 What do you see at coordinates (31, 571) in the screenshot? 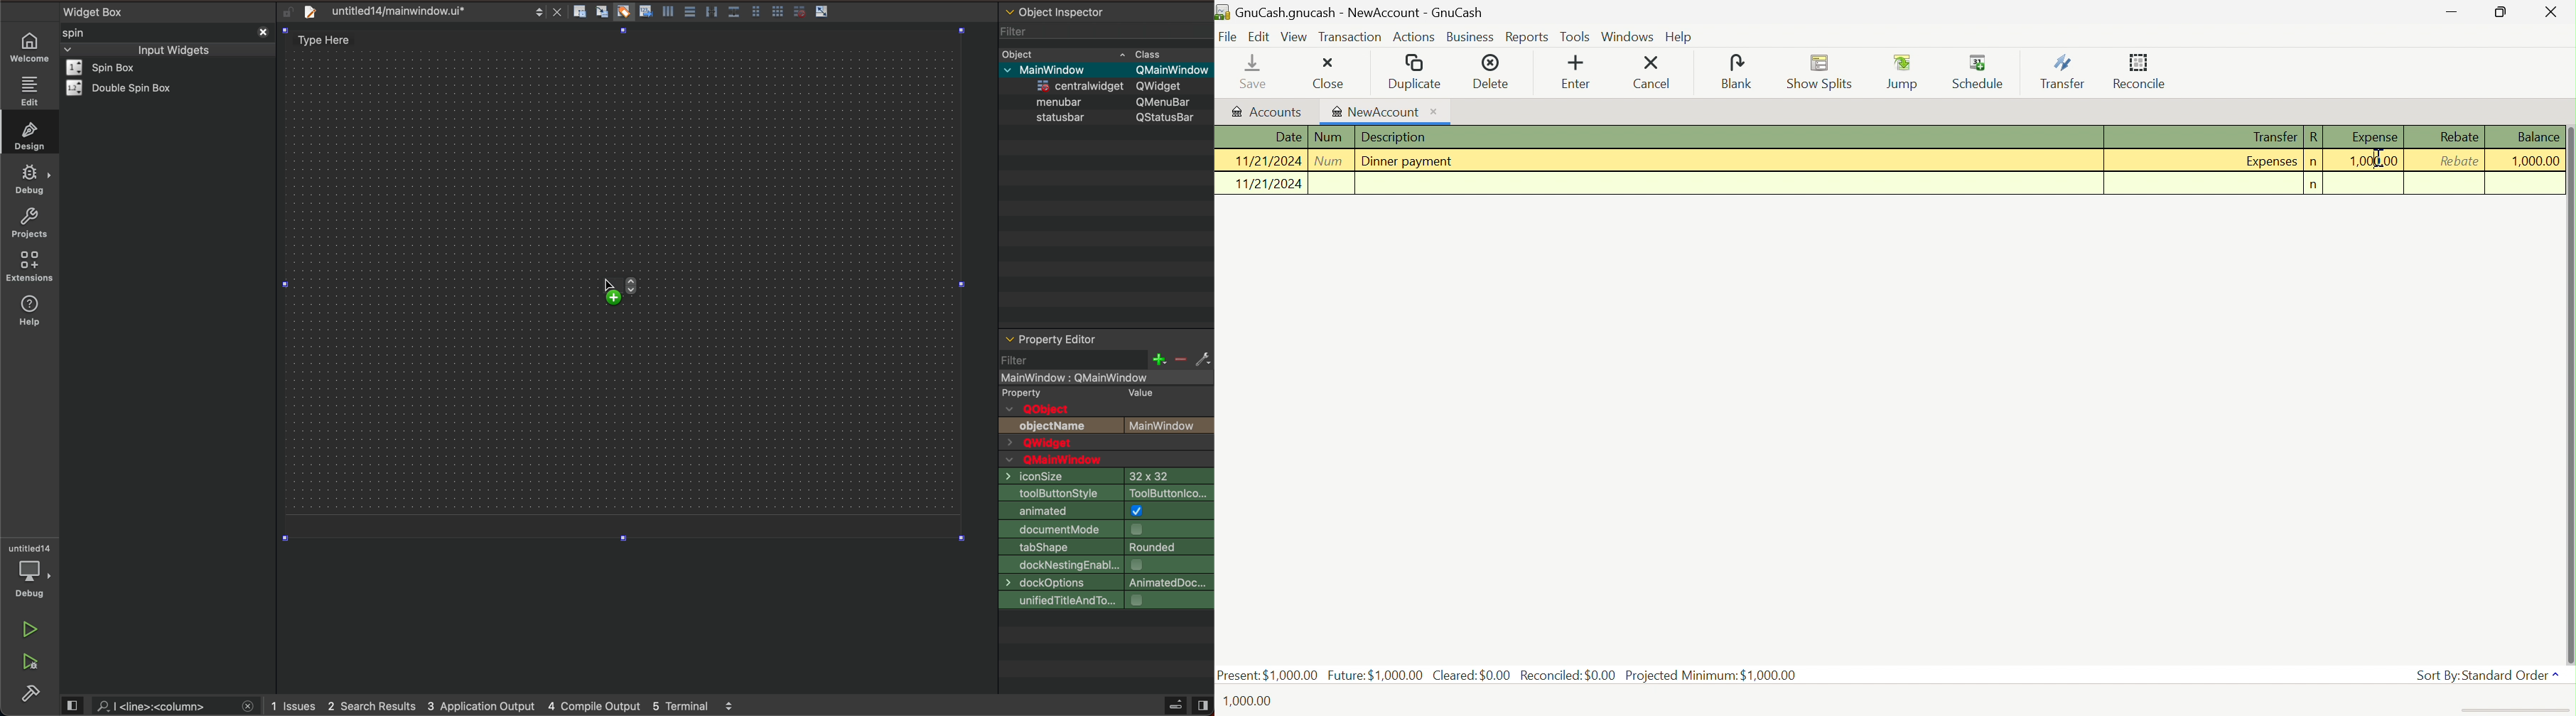
I see `debugger` at bounding box center [31, 571].